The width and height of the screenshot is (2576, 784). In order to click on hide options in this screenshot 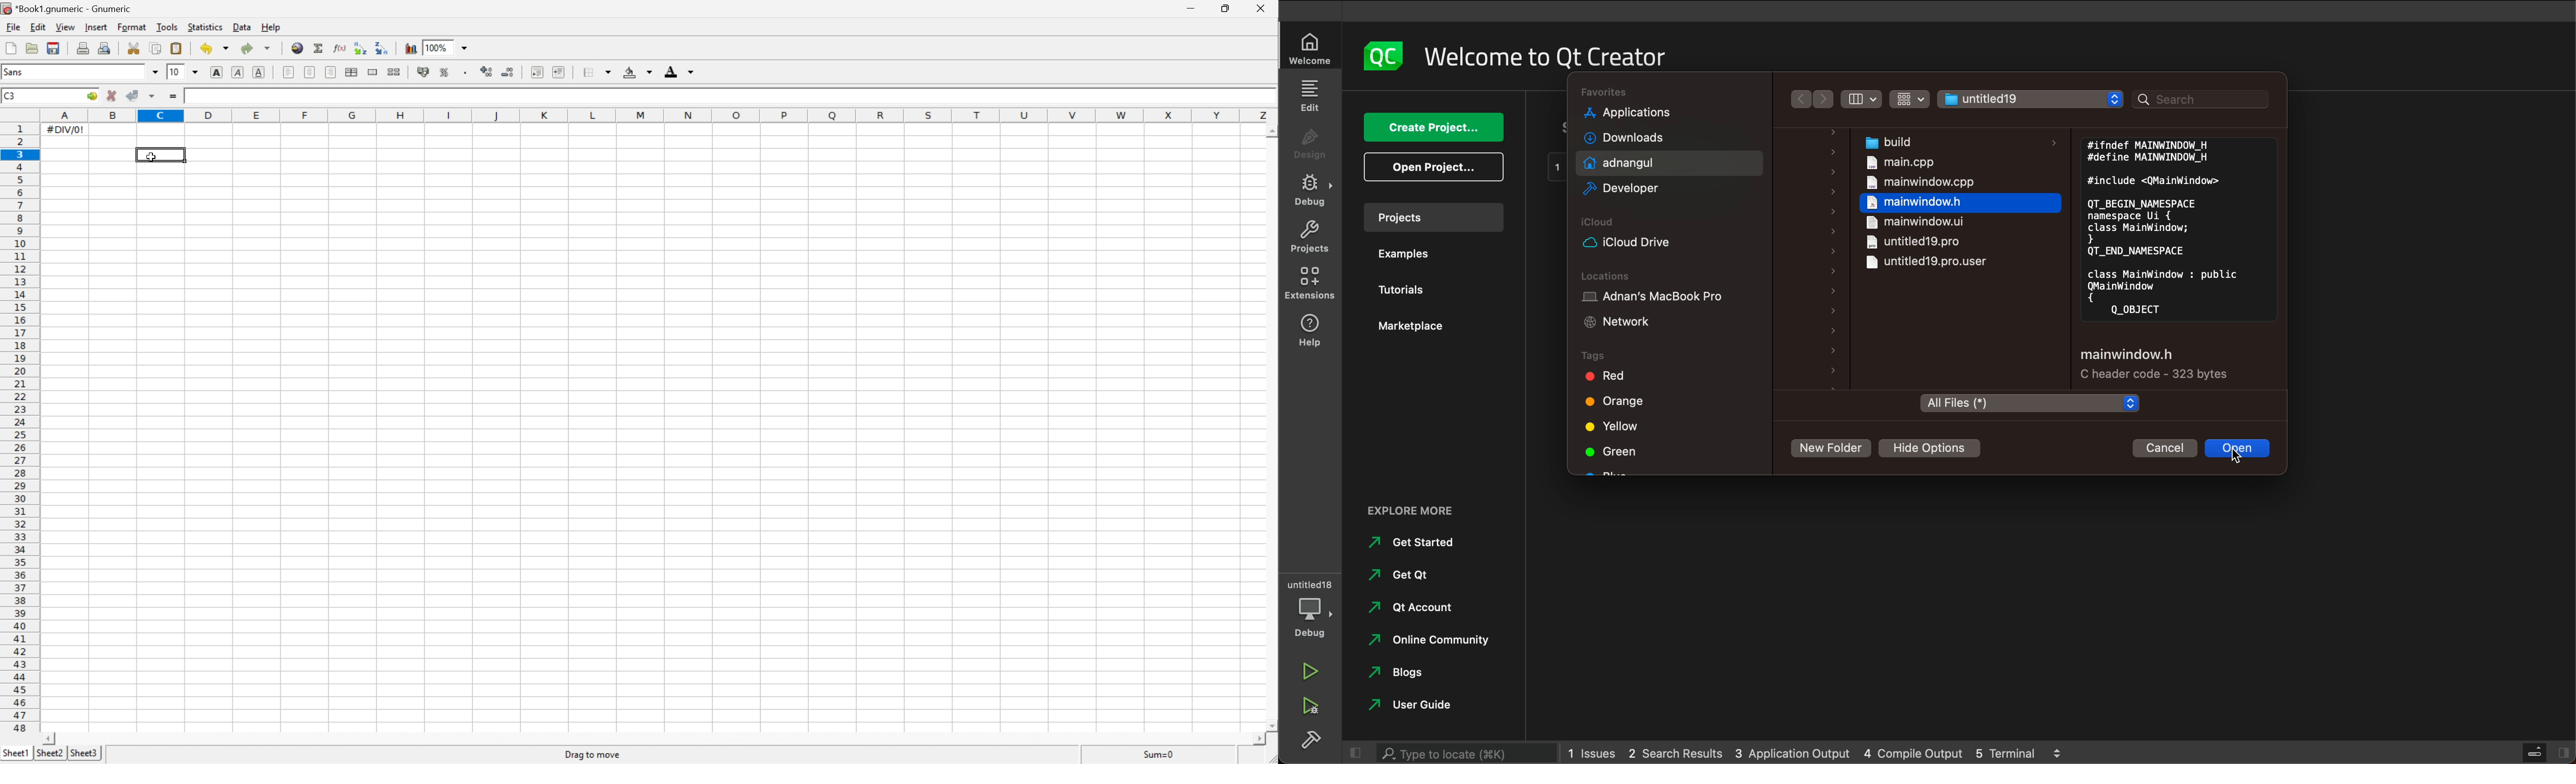, I will do `click(1935, 449)`.